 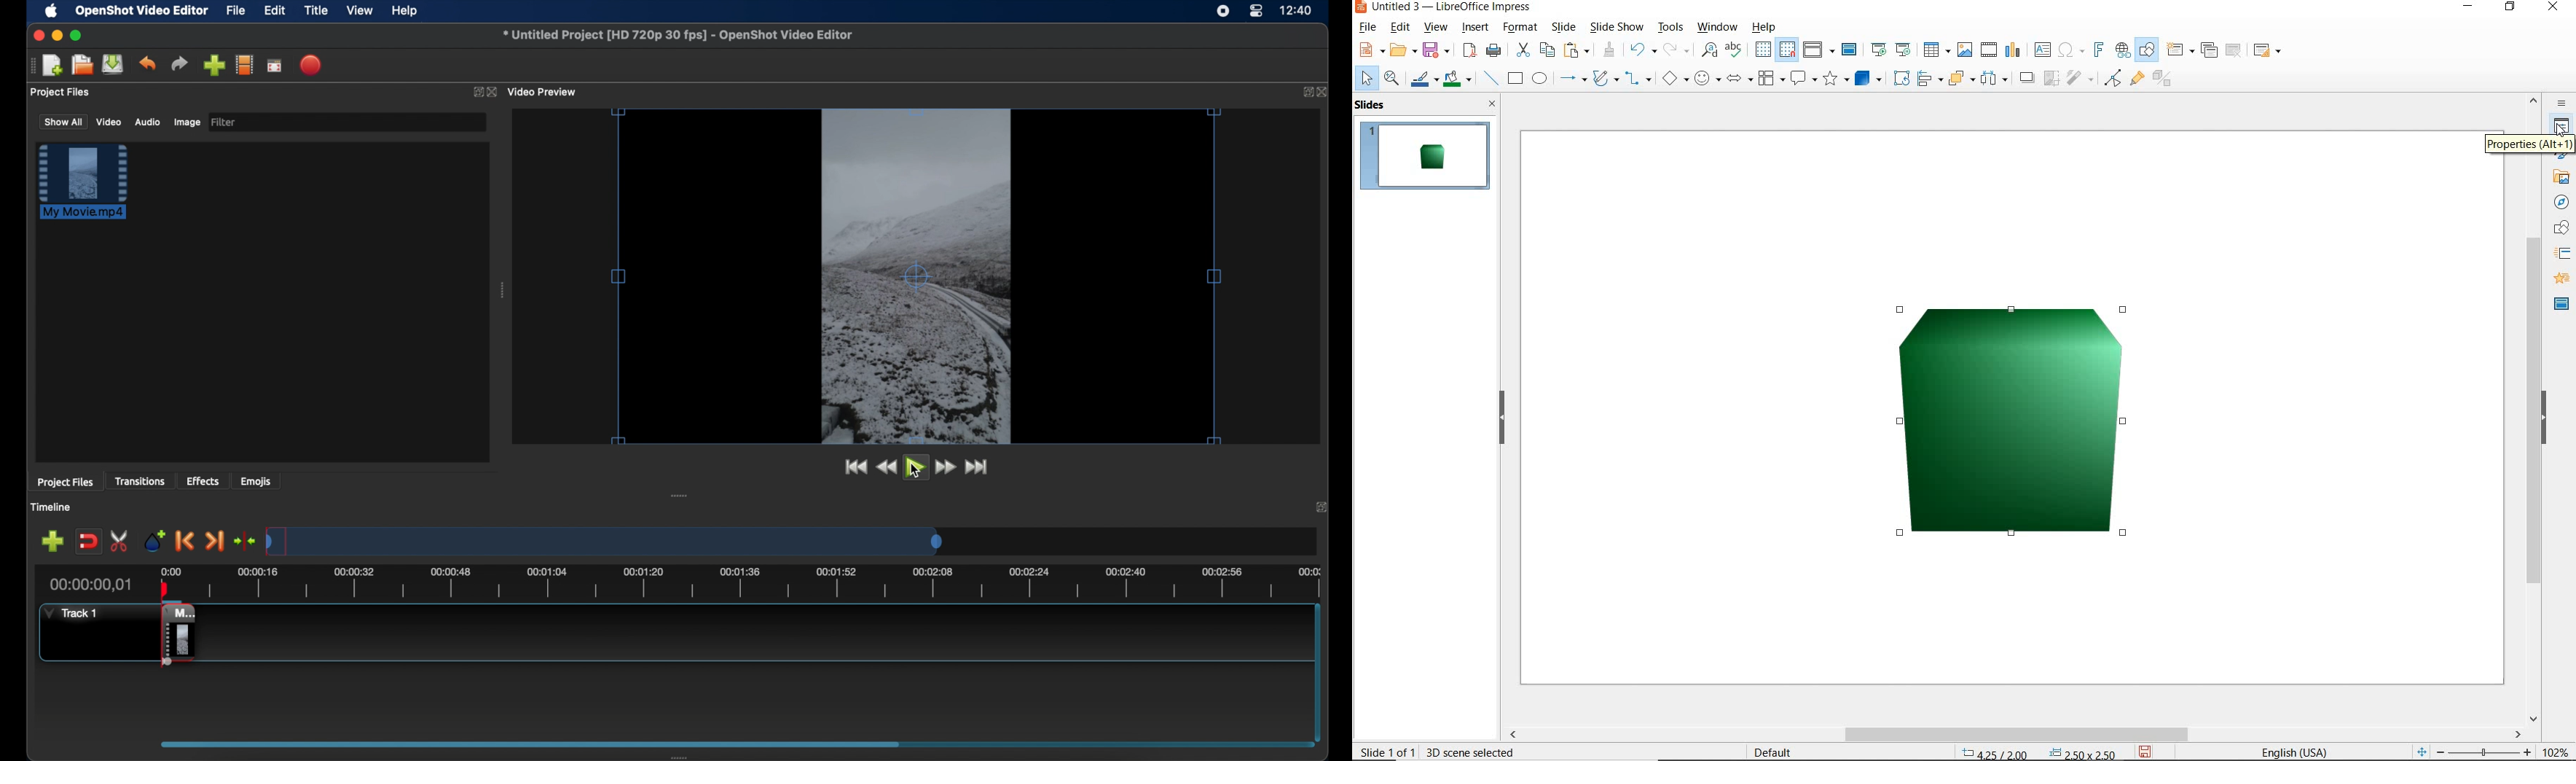 What do you see at coordinates (1881, 50) in the screenshot?
I see `start from first slide` at bounding box center [1881, 50].